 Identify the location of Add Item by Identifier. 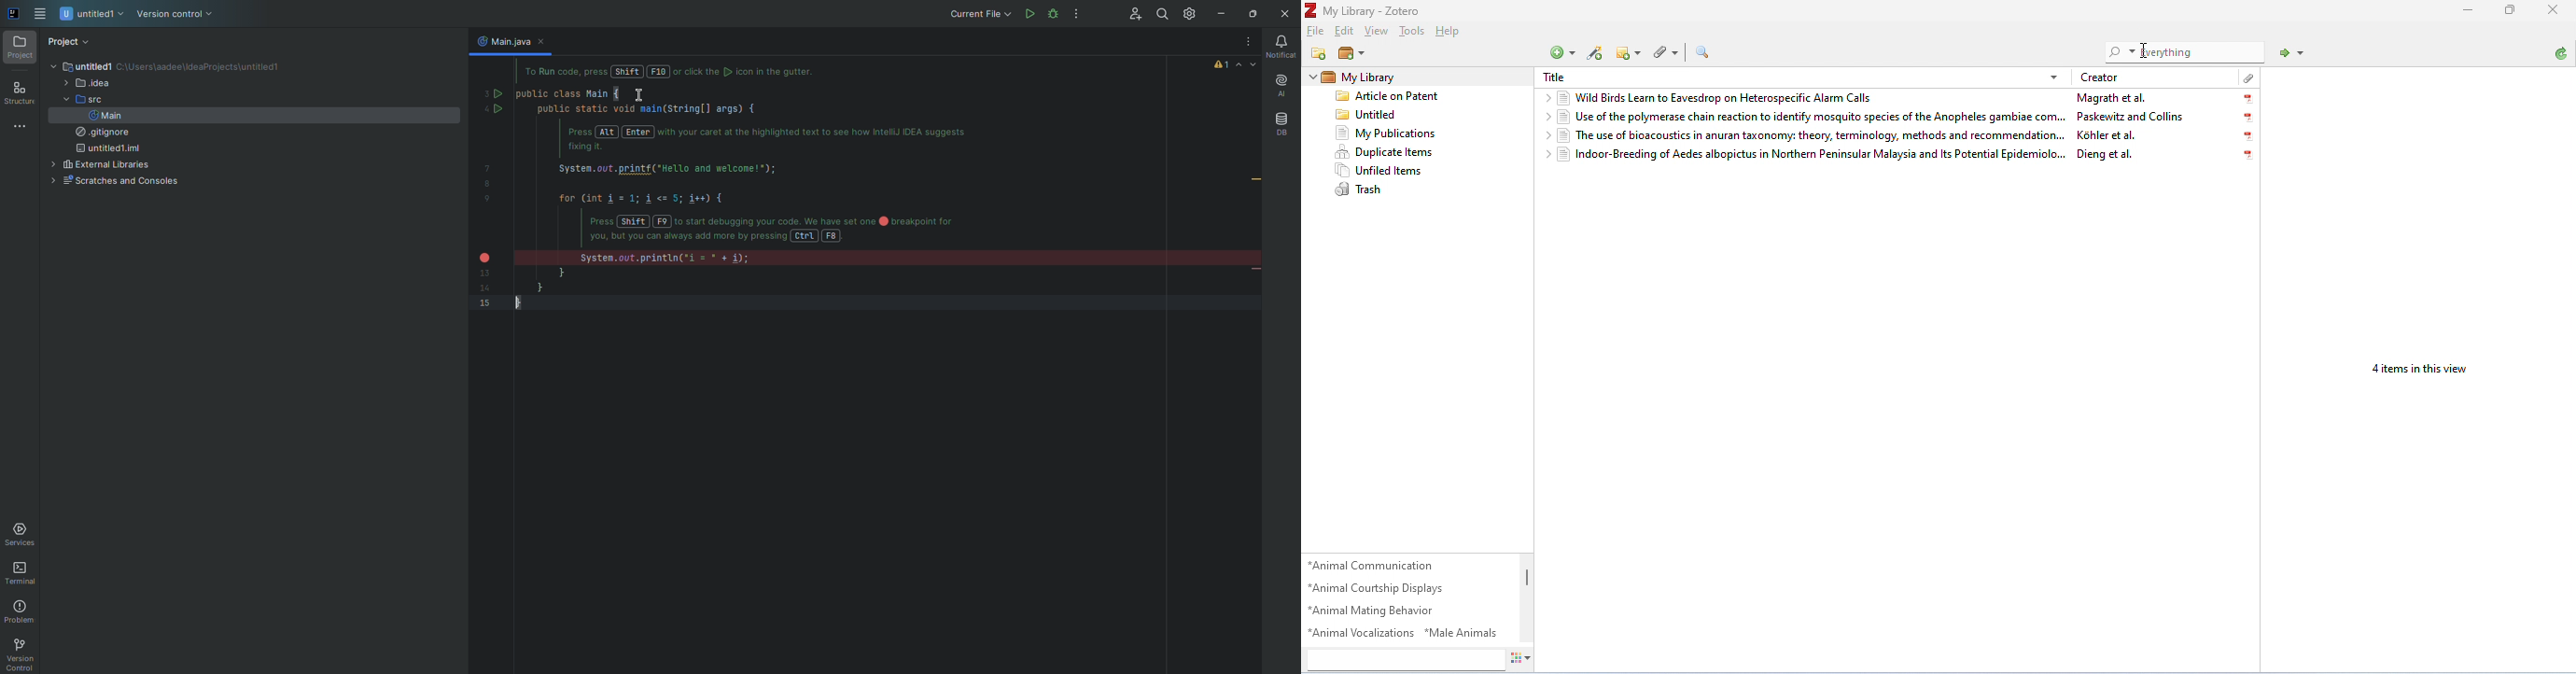
(1593, 54).